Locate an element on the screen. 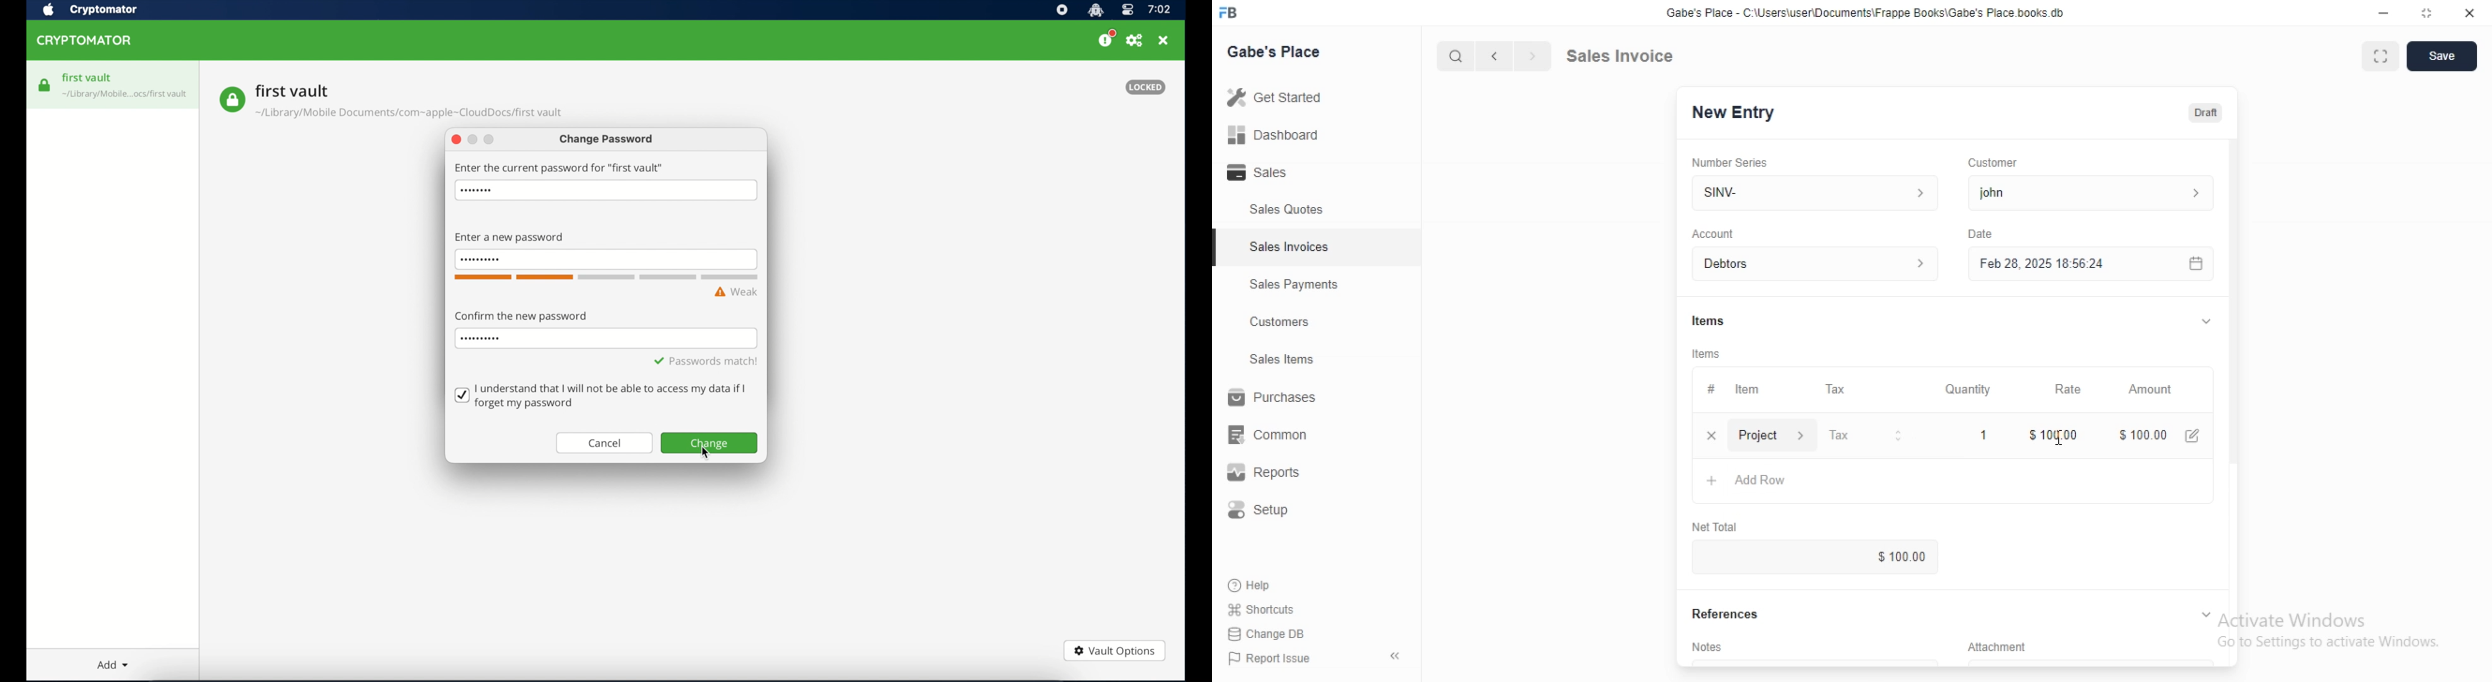 This screenshot has width=2492, height=700. $100.00 is located at coordinates (2054, 434).